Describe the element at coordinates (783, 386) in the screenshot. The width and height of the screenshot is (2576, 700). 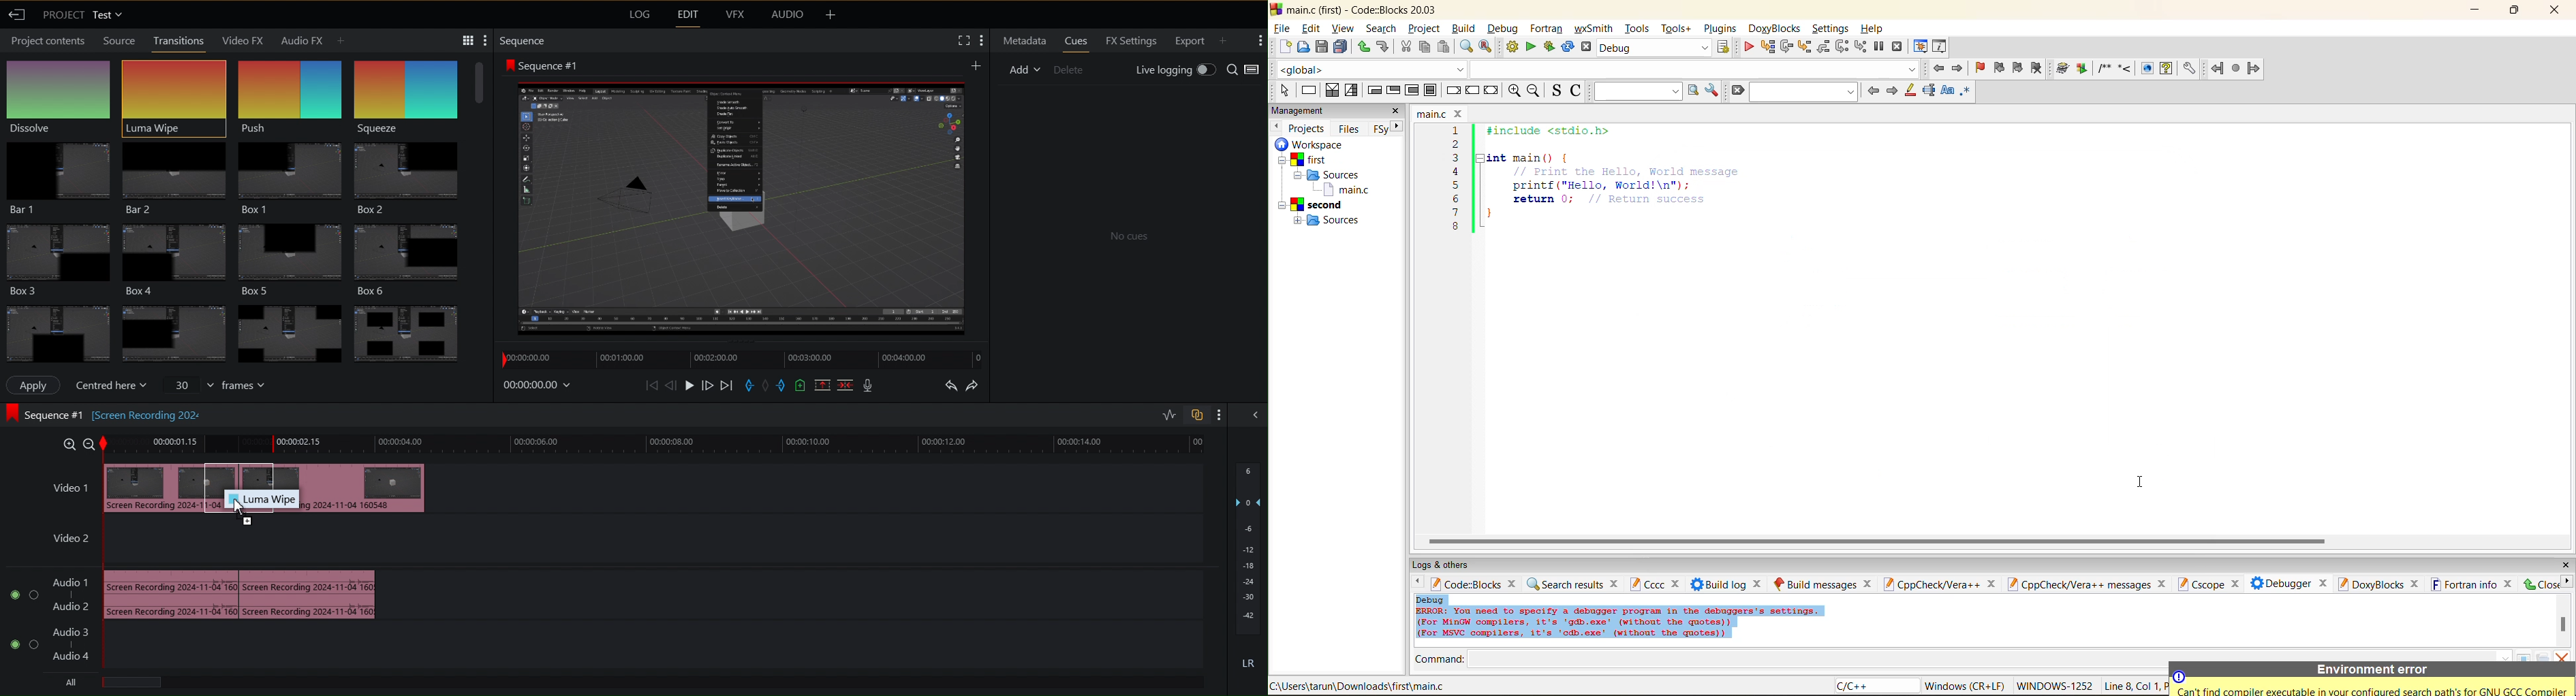
I see `Exit Marker` at that location.